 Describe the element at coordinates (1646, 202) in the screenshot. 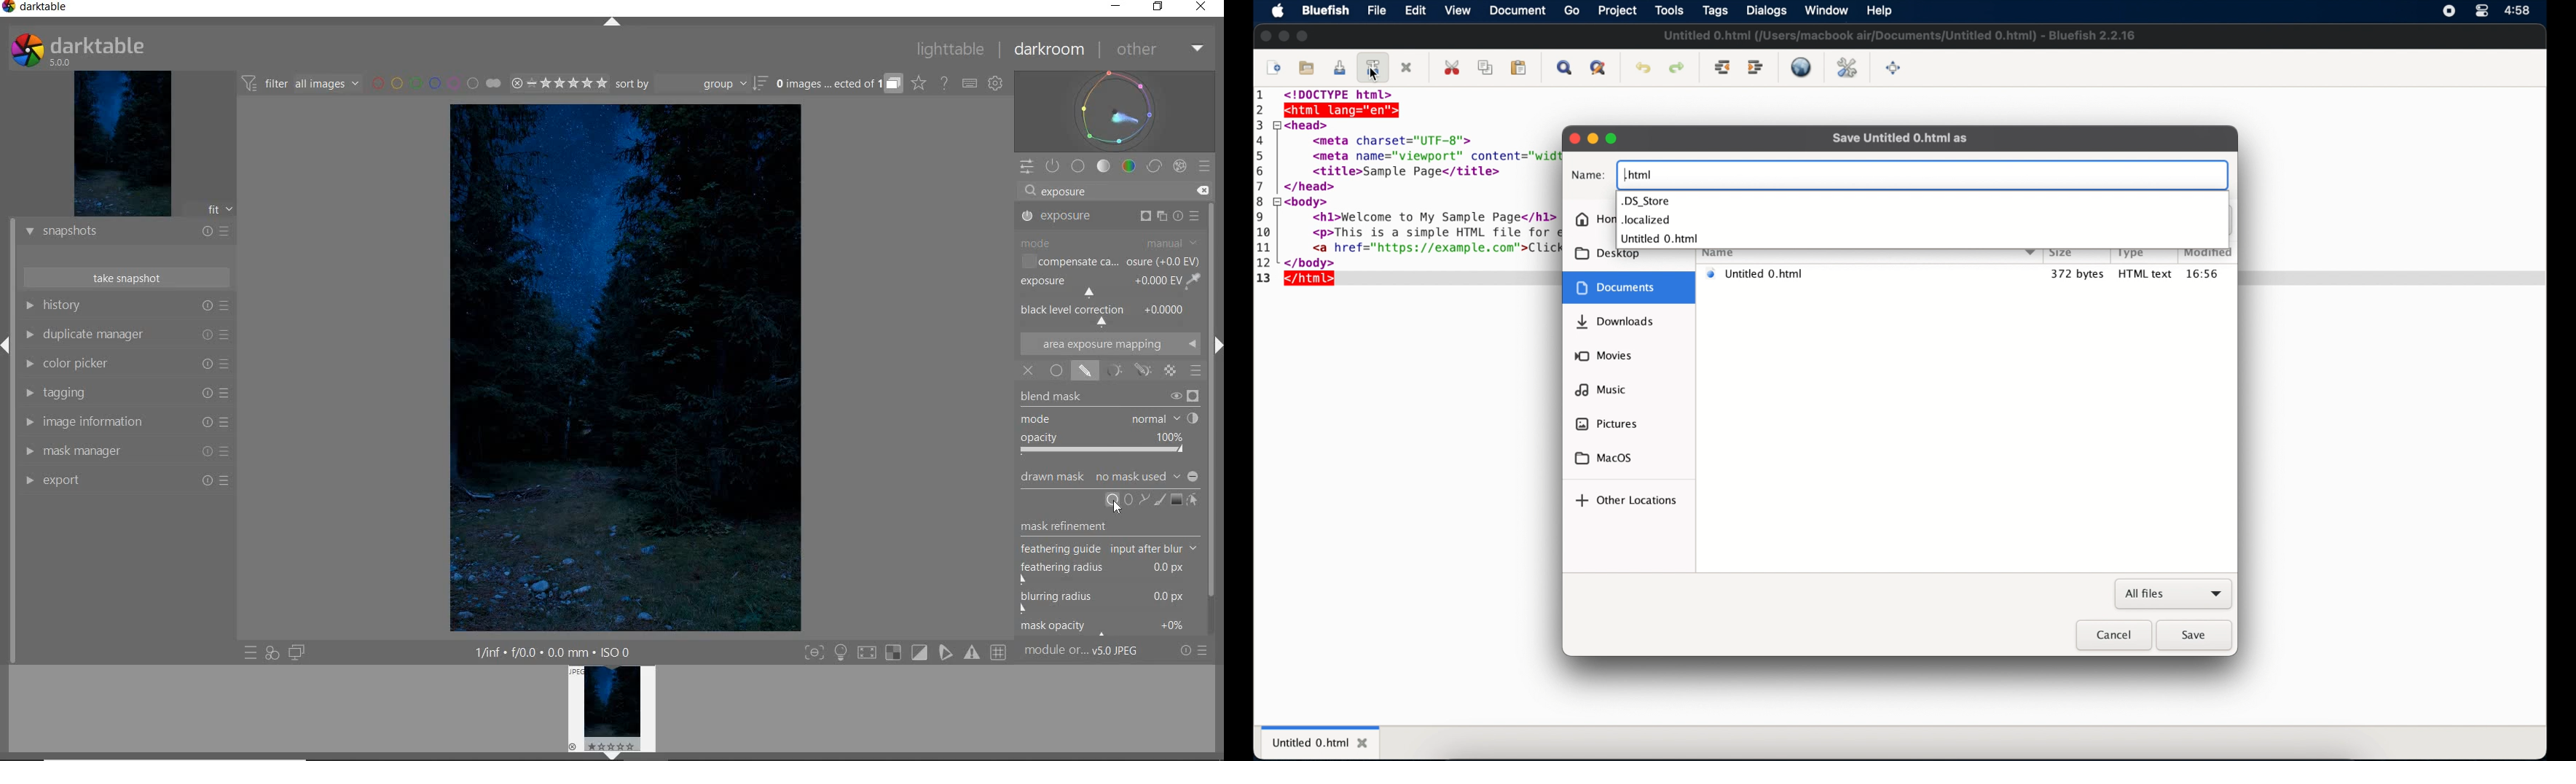

I see `.DS_Store` at that location.